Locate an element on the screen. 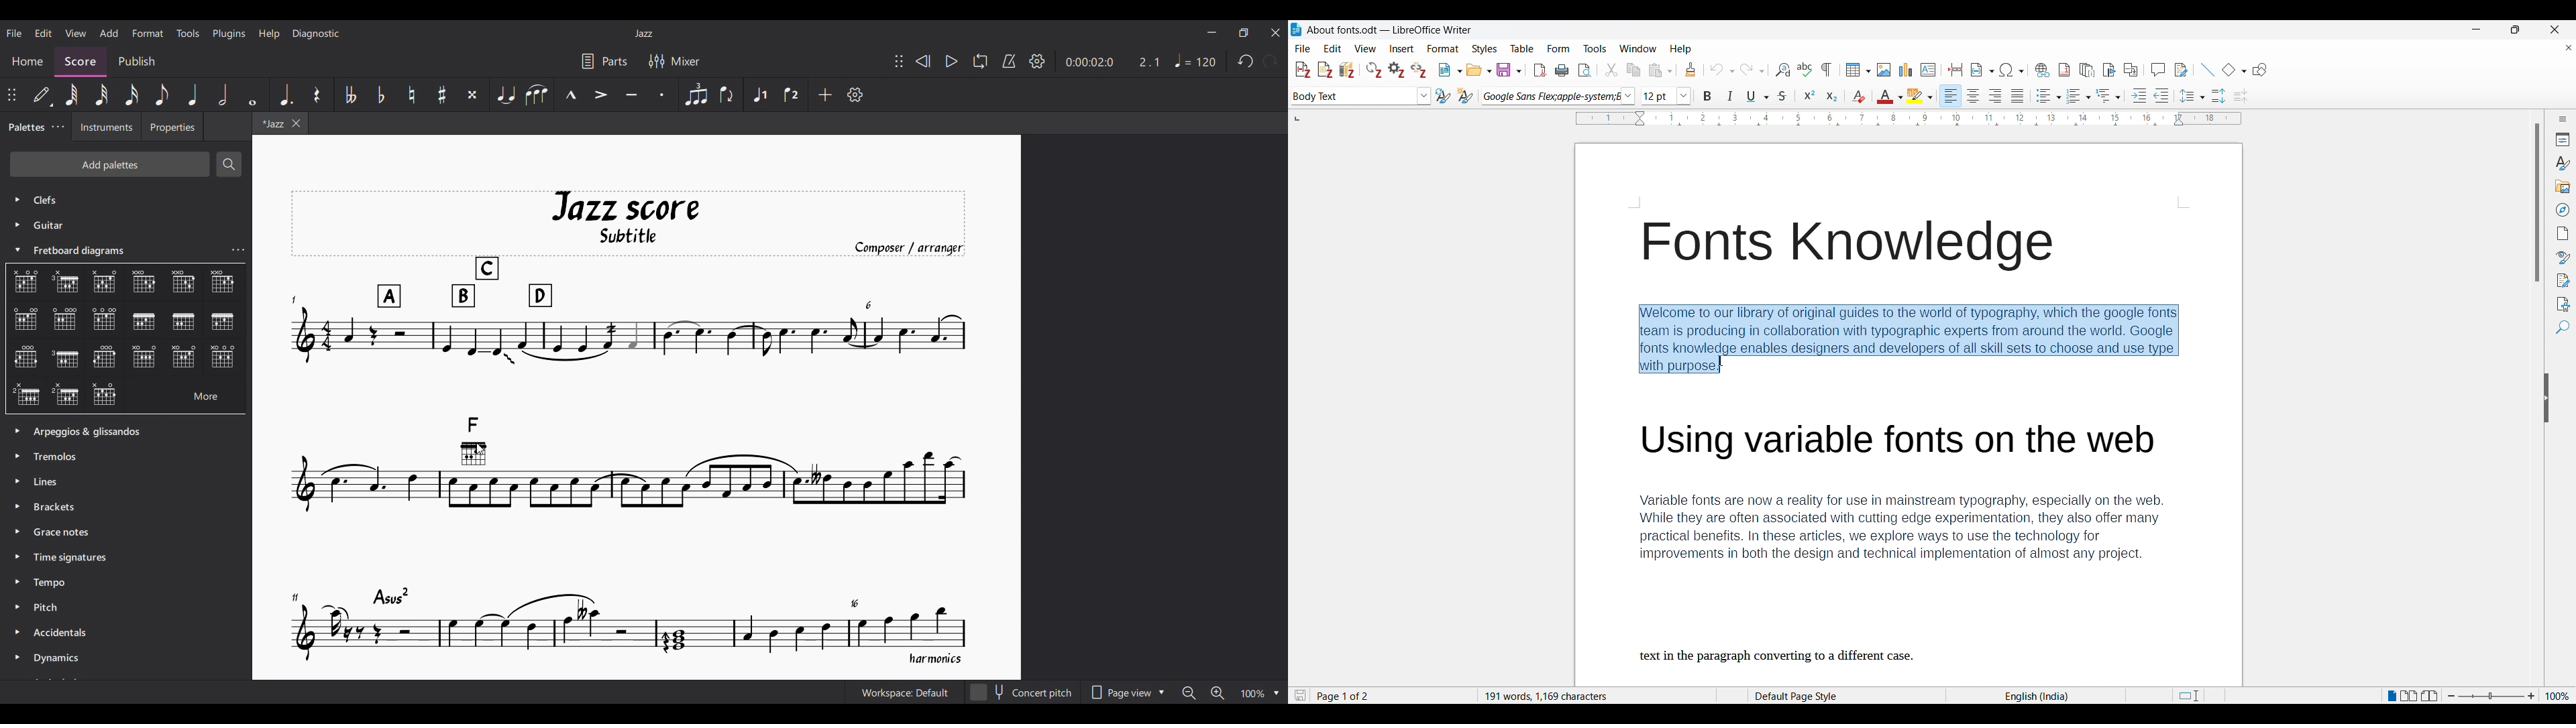  Add menu is located at coordinates (109, 34).